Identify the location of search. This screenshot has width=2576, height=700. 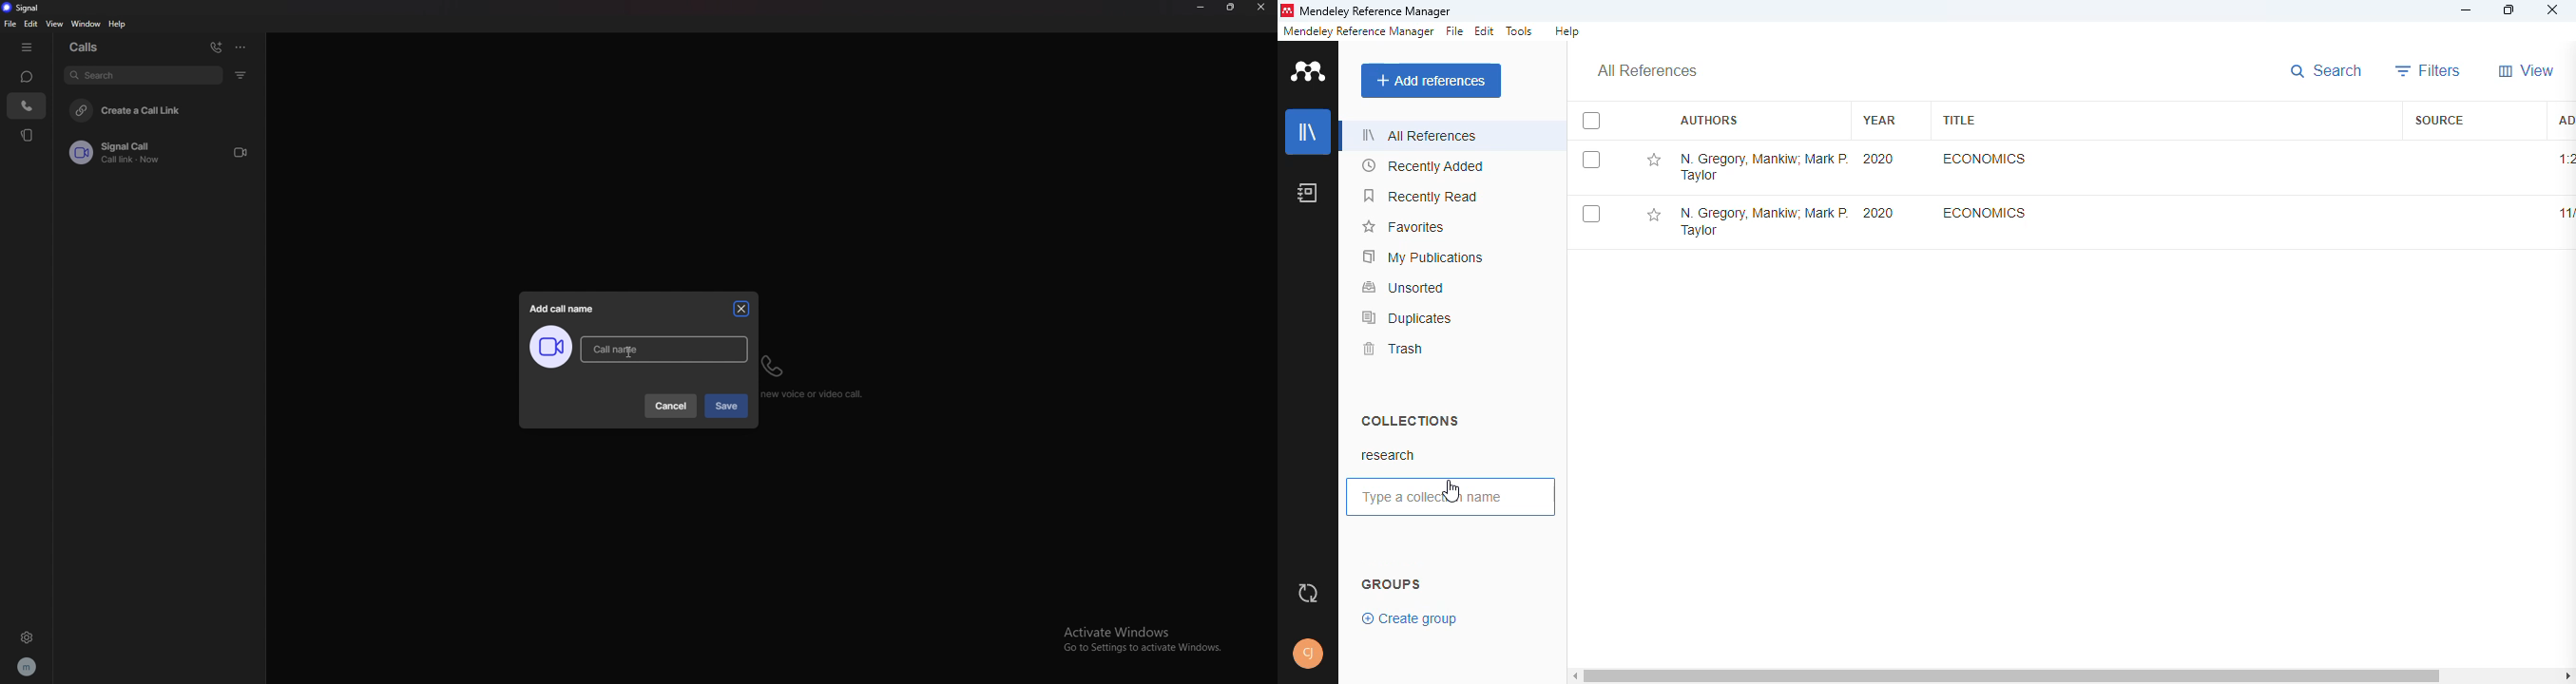
(143, 75).